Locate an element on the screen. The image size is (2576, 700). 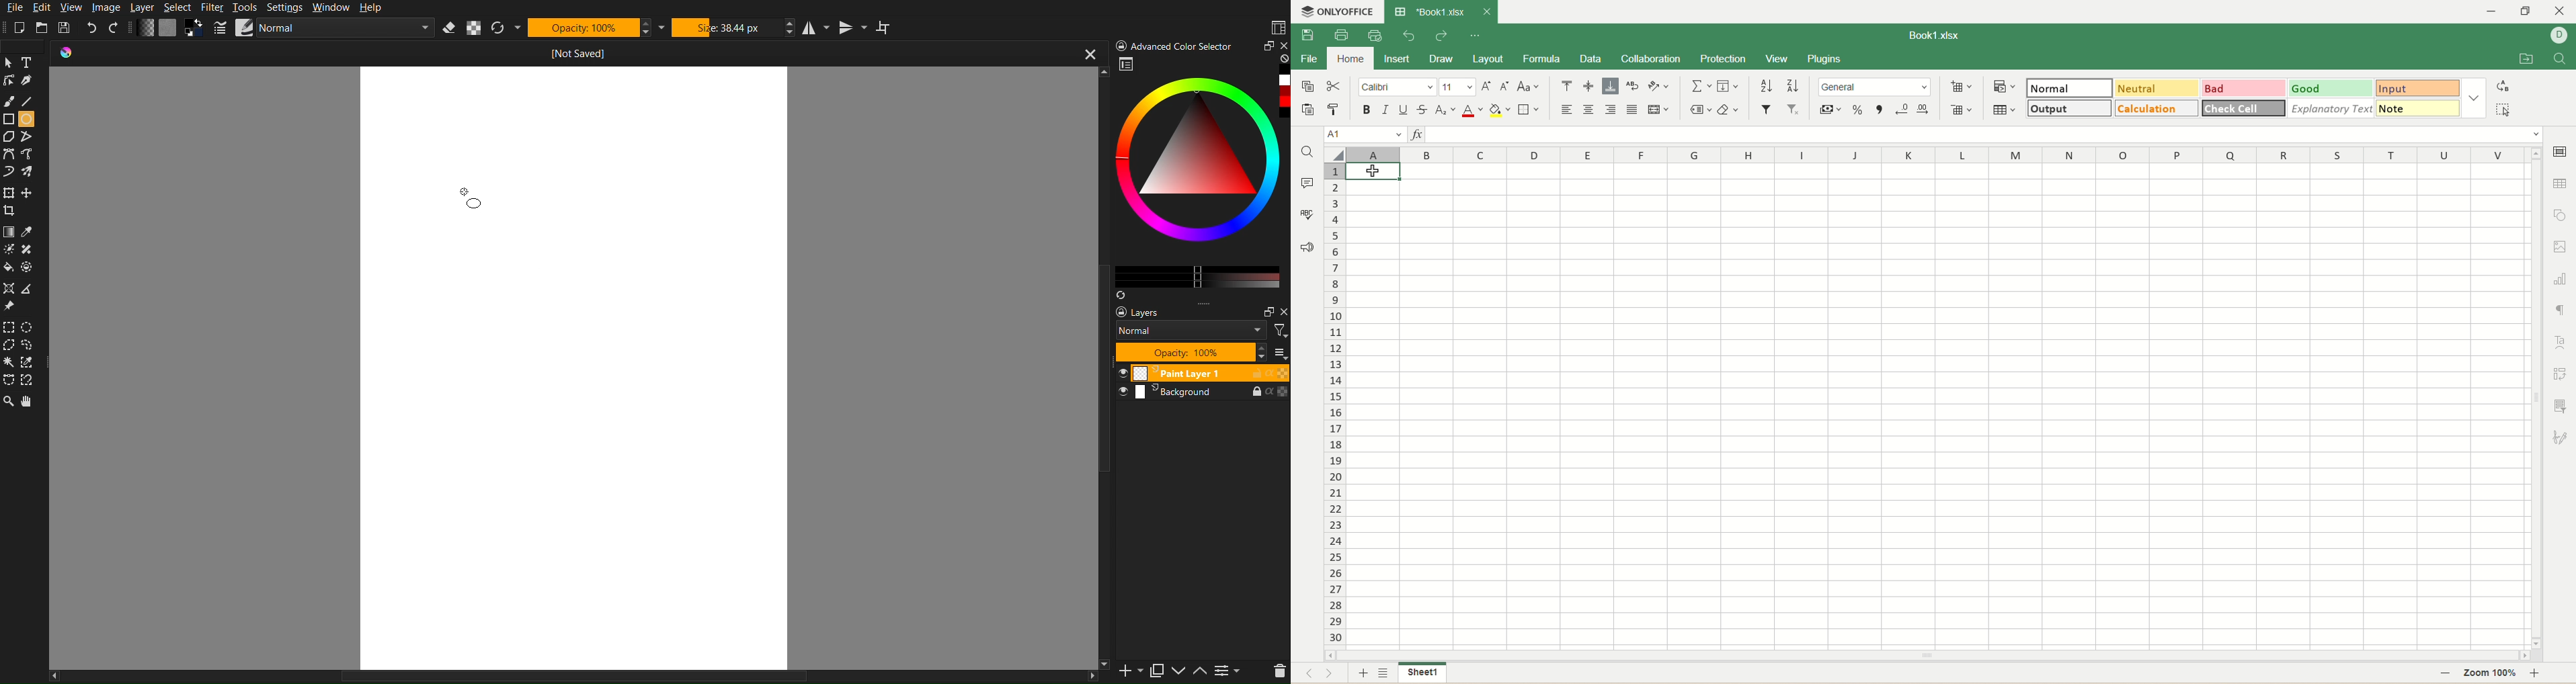
del is located at coordinates (1283, 673).